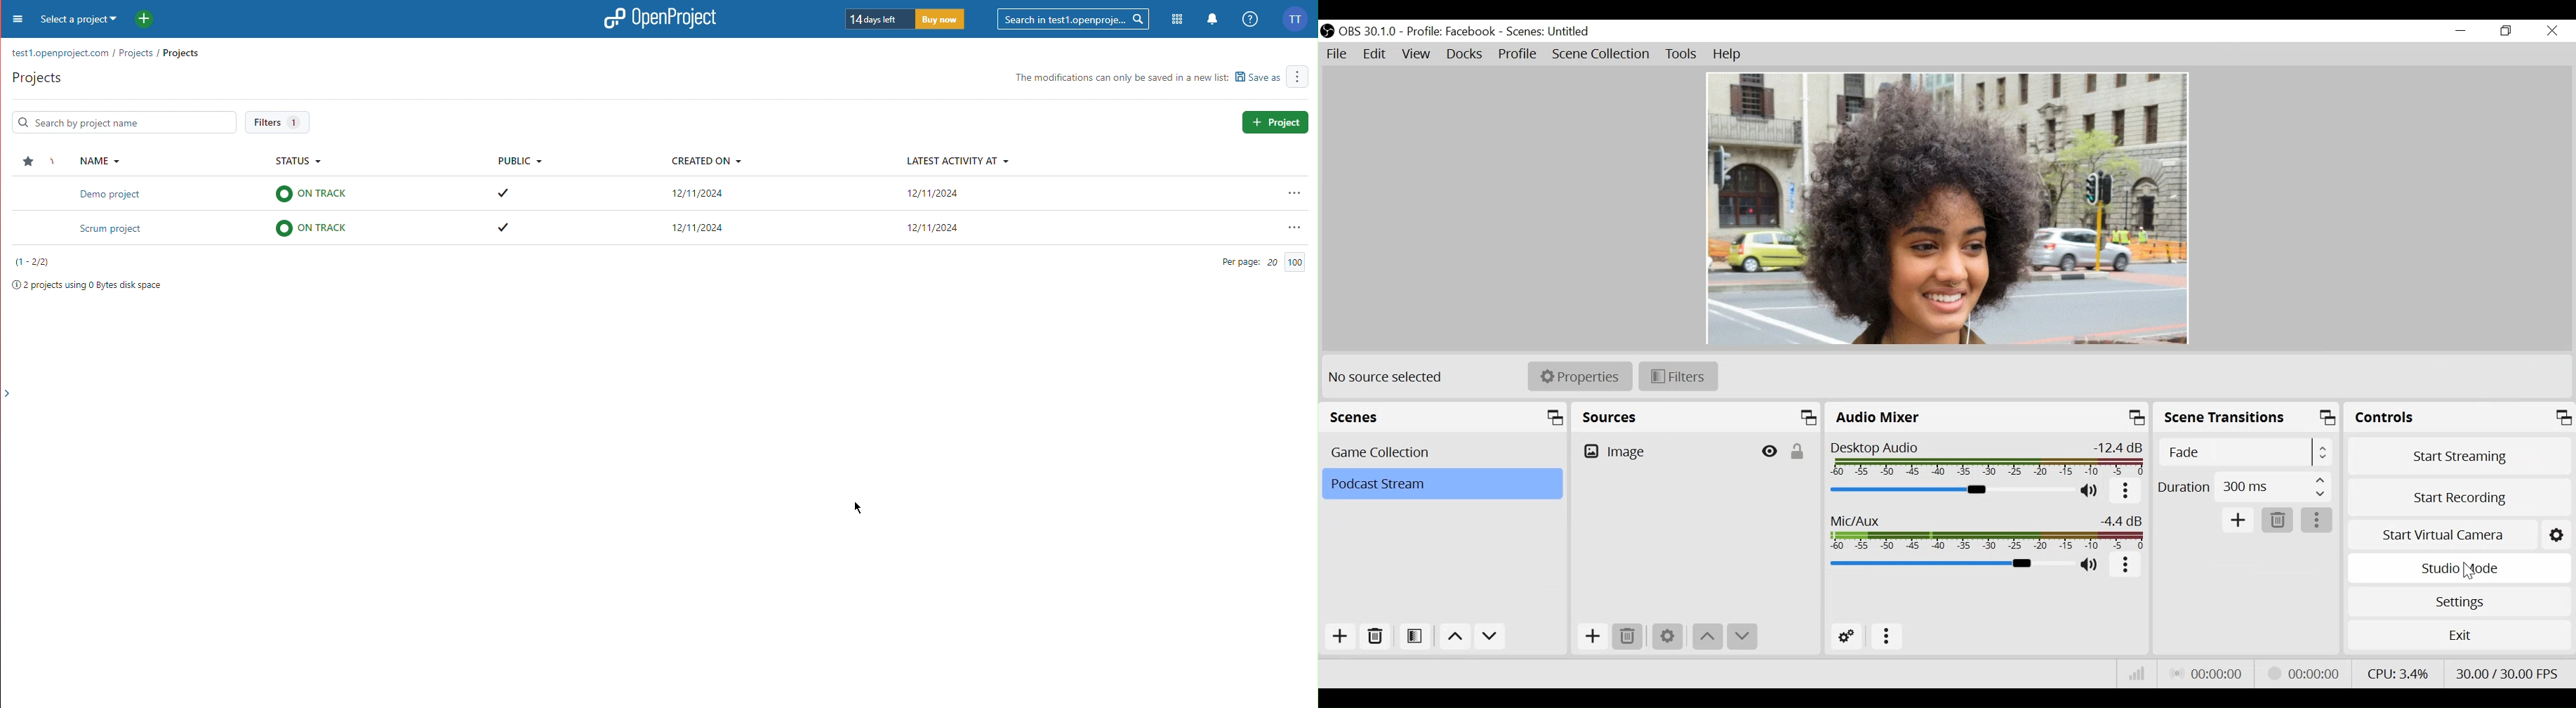  I want to click on more options, so click(2125, 491).